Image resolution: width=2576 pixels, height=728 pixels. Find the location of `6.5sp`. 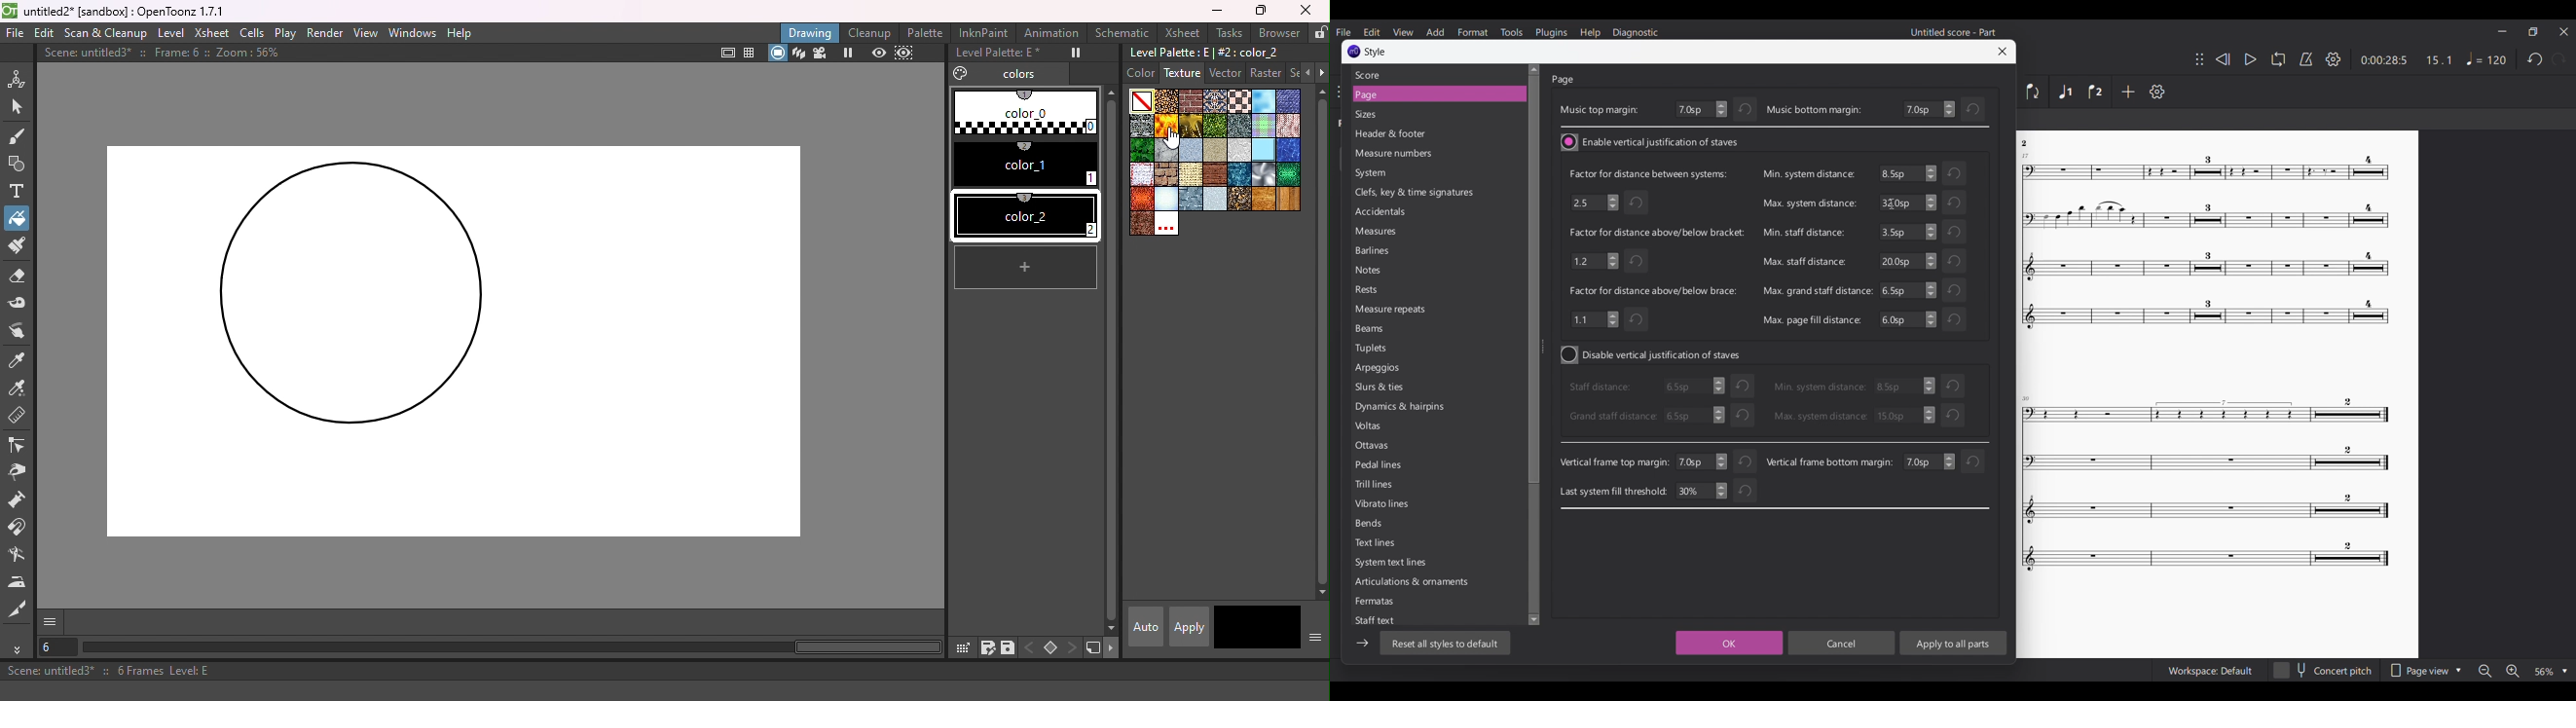

6.5sp is located at coordinates (1909, 290).